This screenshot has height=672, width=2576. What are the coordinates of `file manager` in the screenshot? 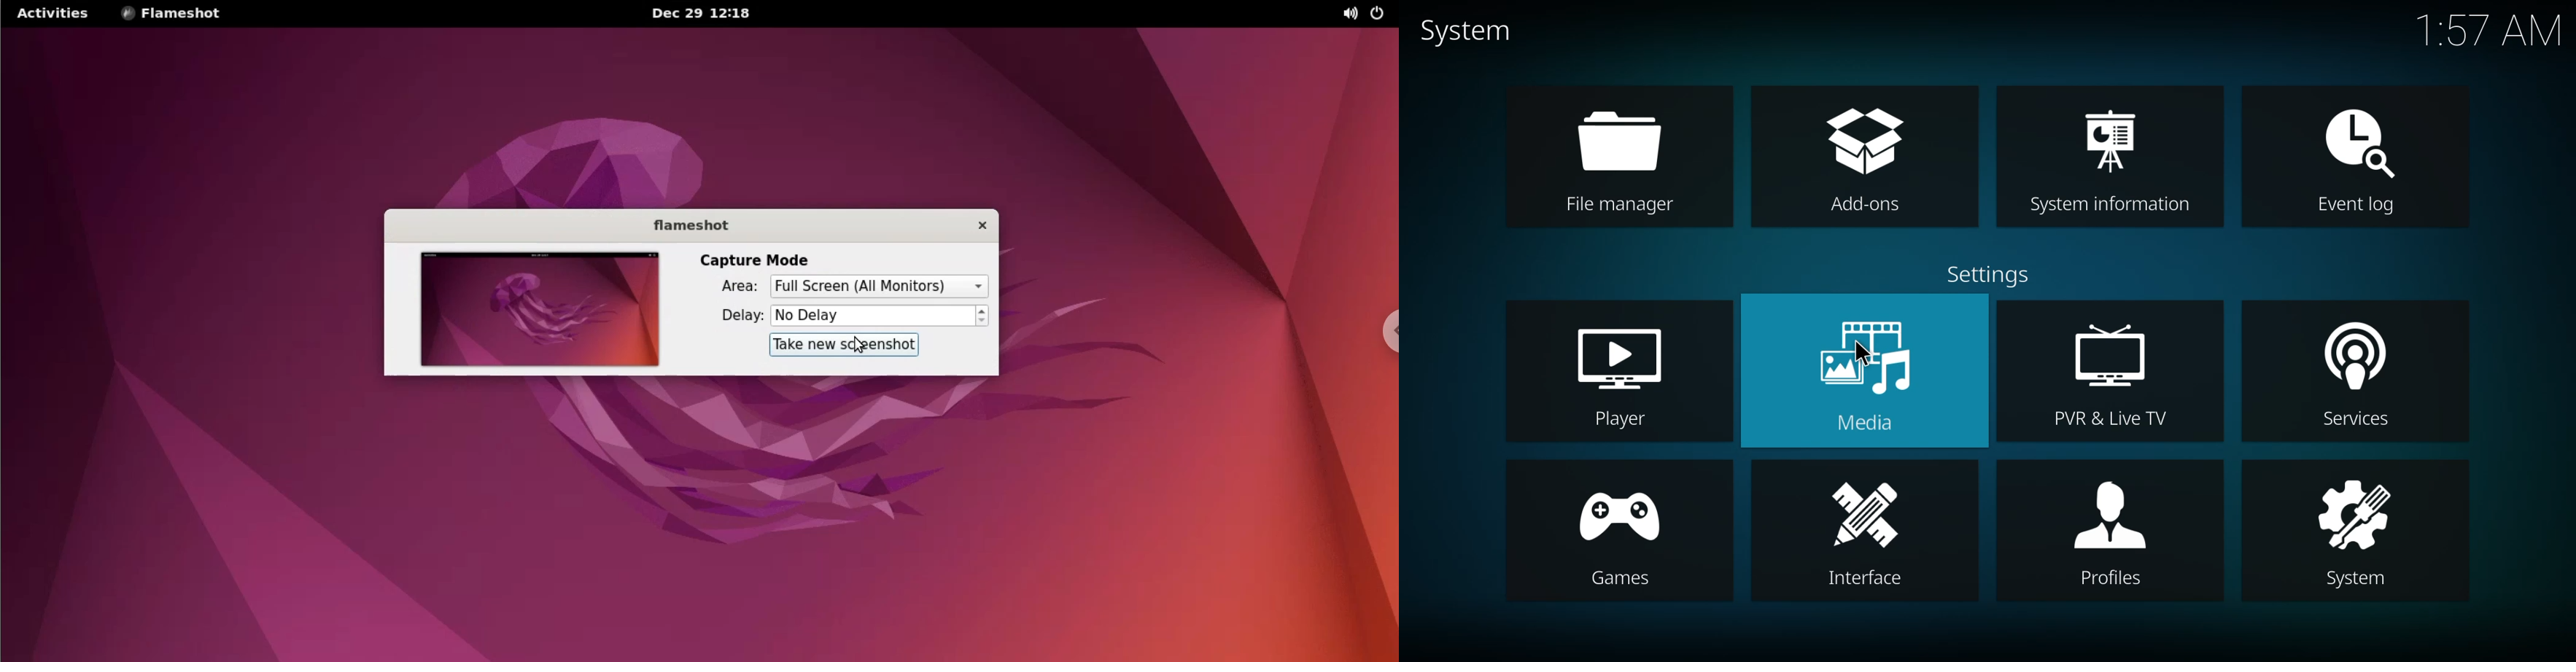 It's located at (1618, 156).